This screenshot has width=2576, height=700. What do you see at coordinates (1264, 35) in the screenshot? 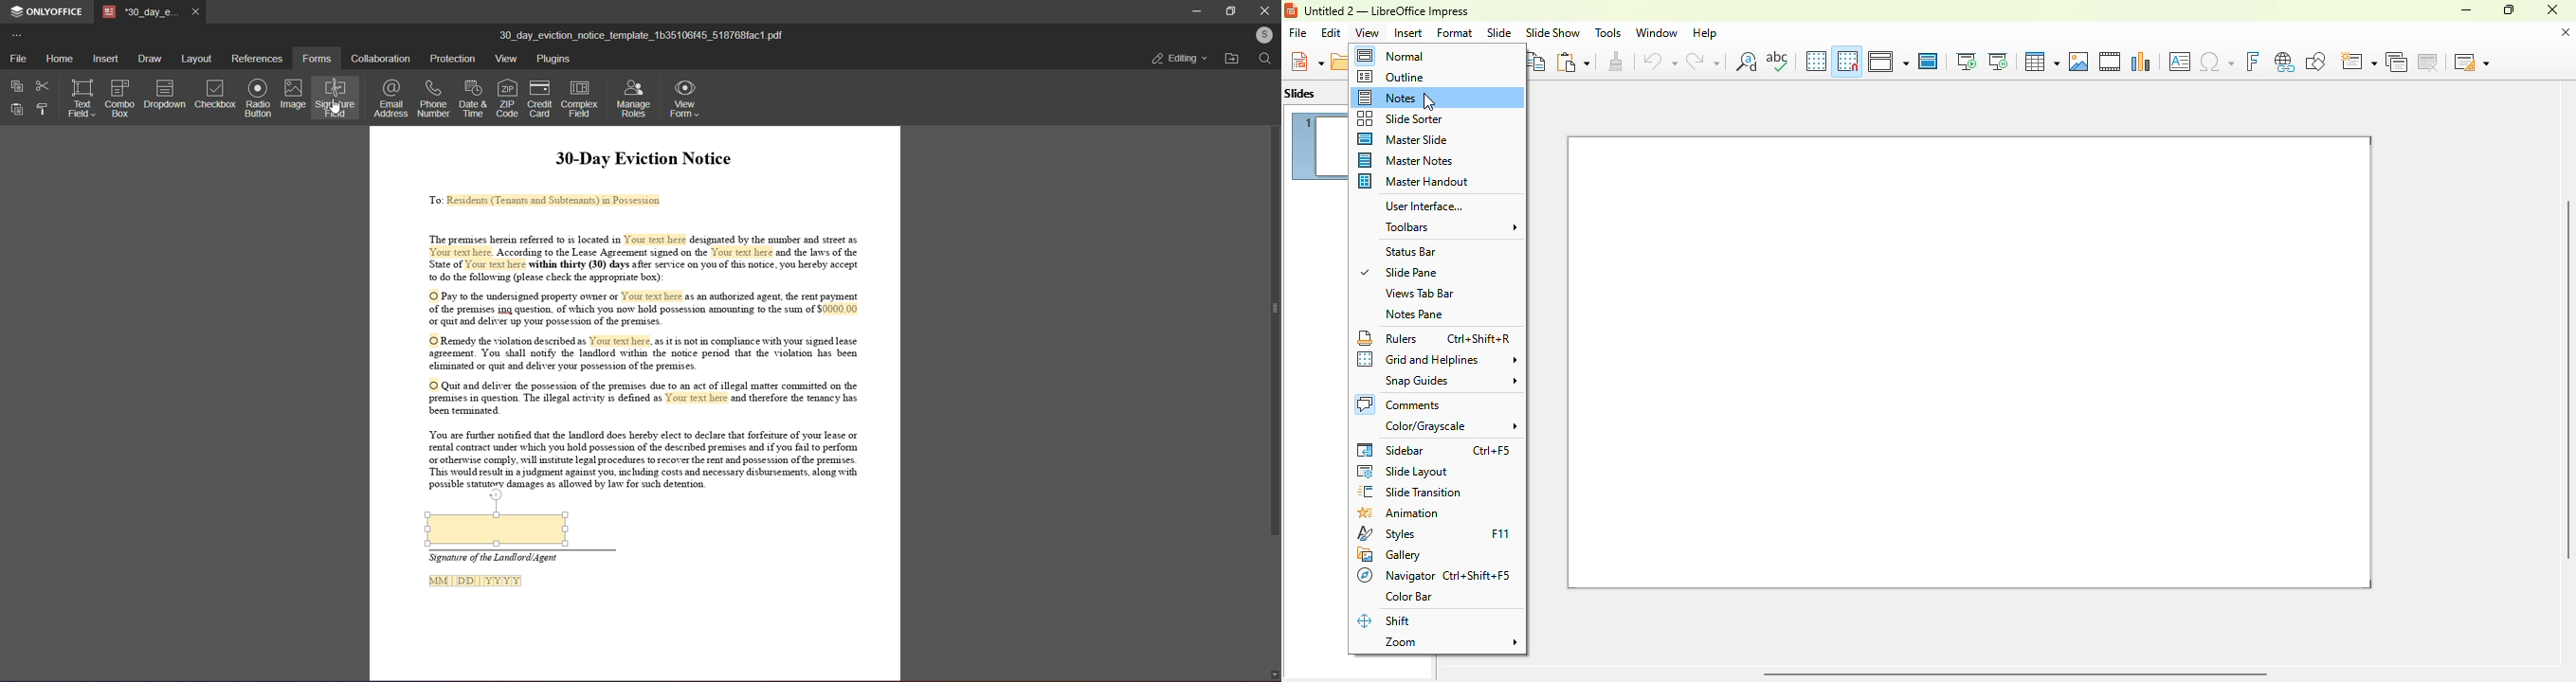
I see `user` at bounding box center [1264, 35].